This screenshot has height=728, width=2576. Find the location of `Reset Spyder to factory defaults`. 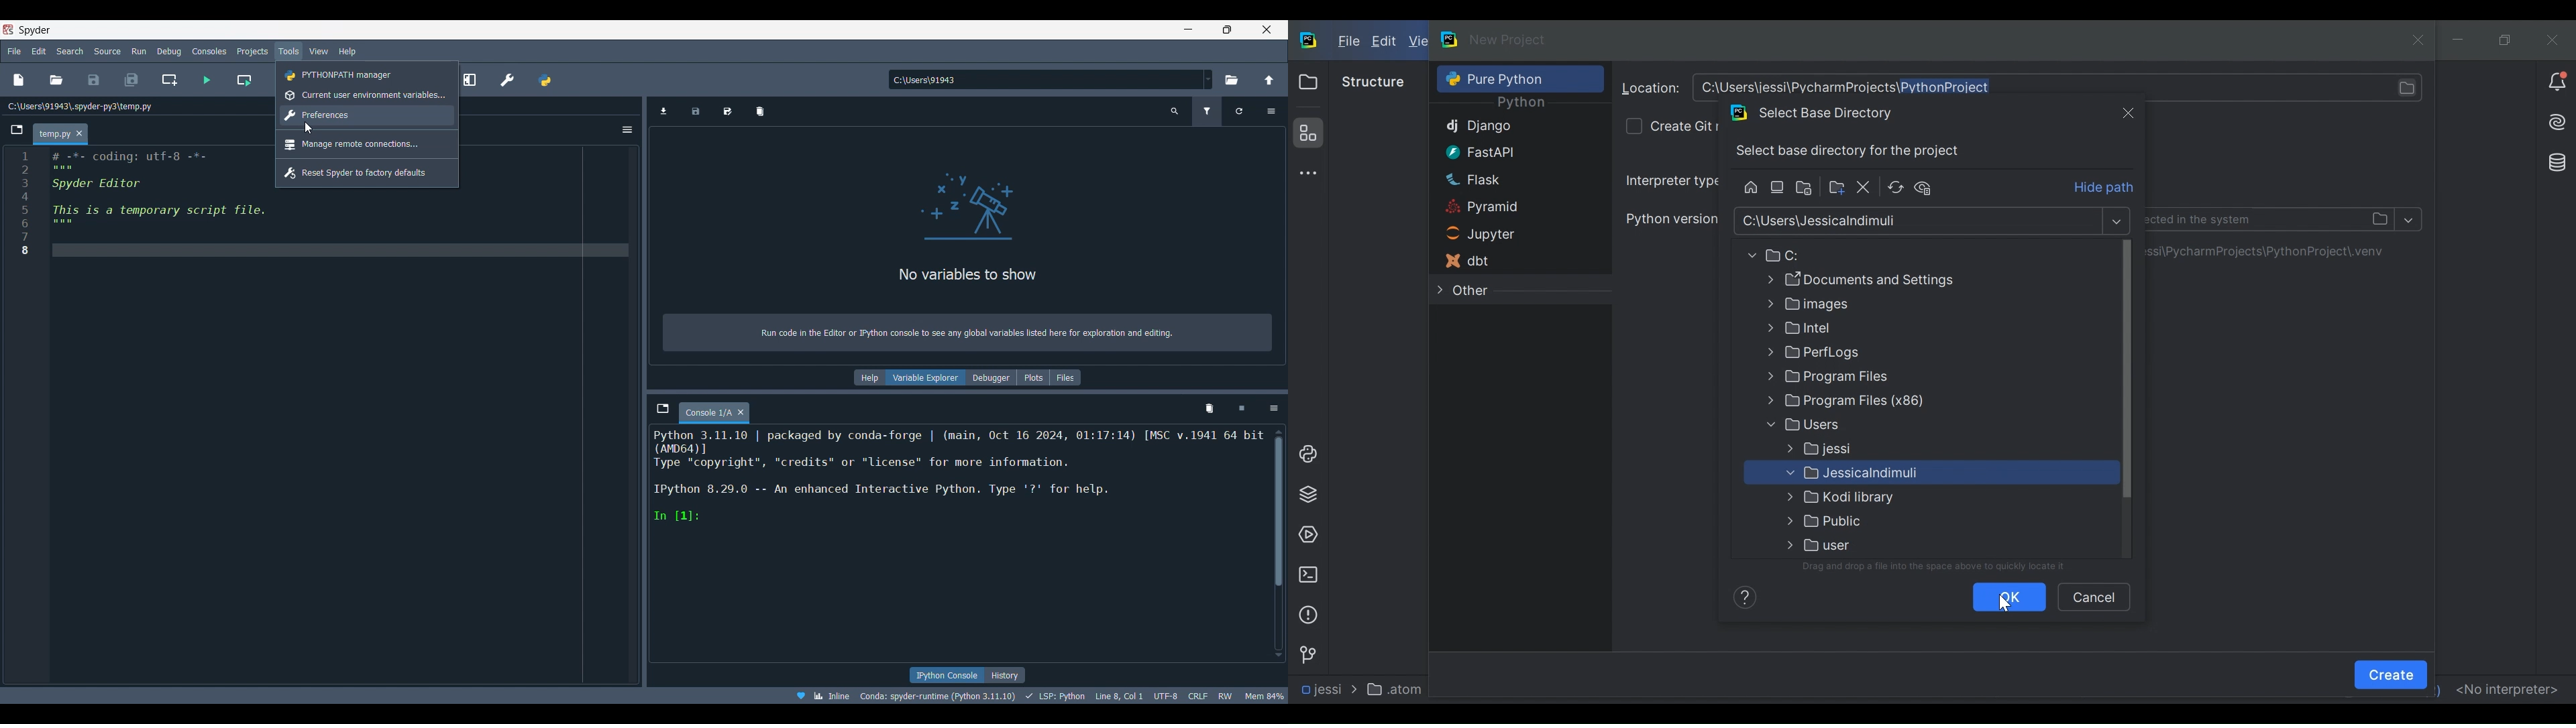

Reset Spyder to factory defaults is located at coordinates (368, 172).